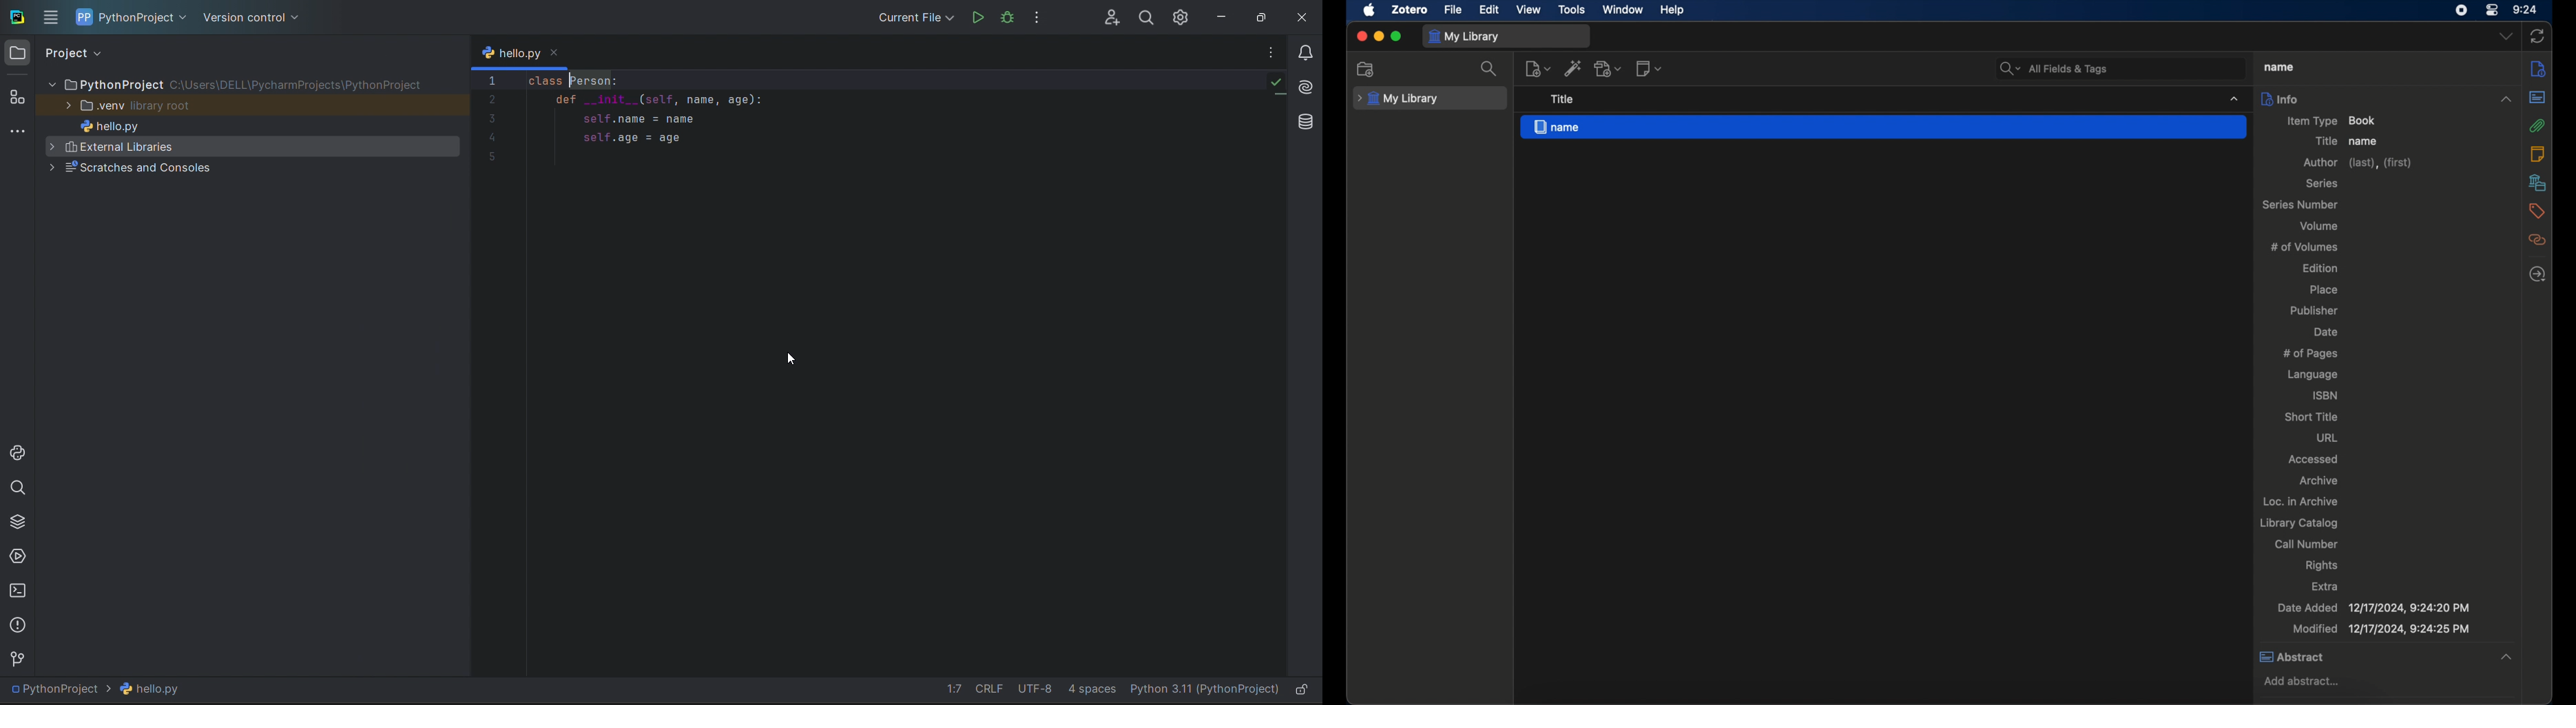  I want to click on maximize, so click(1396, 36).